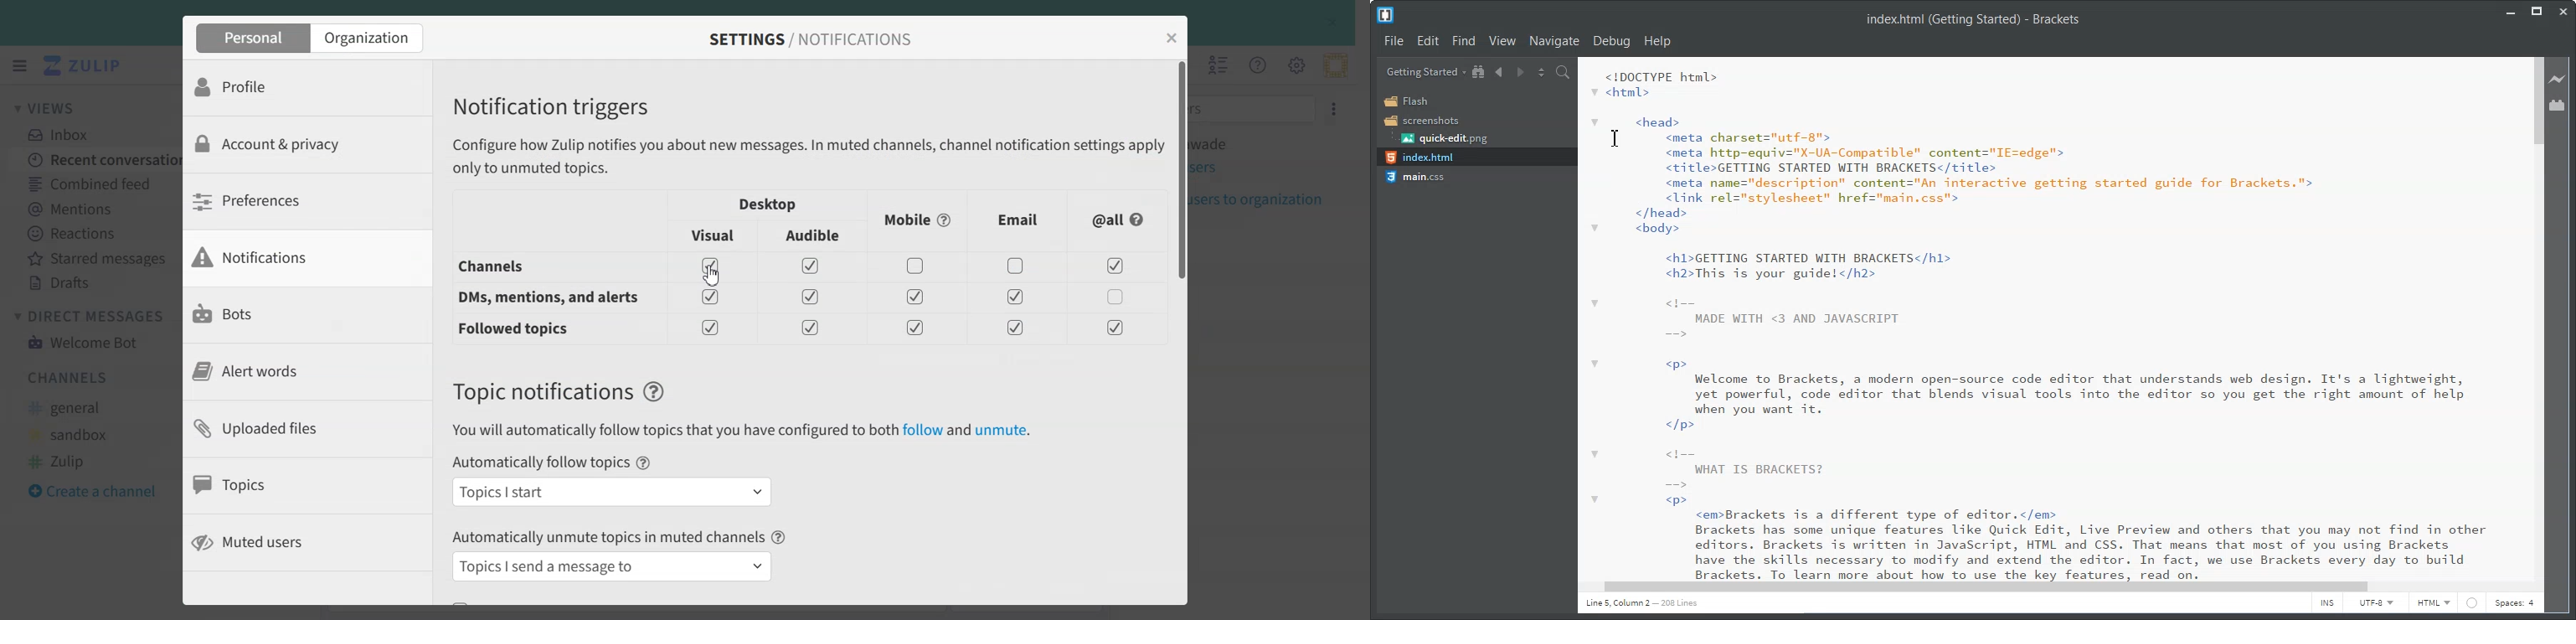  What do you see at coordinates (290, 314) in the screenshot?
I see `Bots` at bounding box center [290, 314].